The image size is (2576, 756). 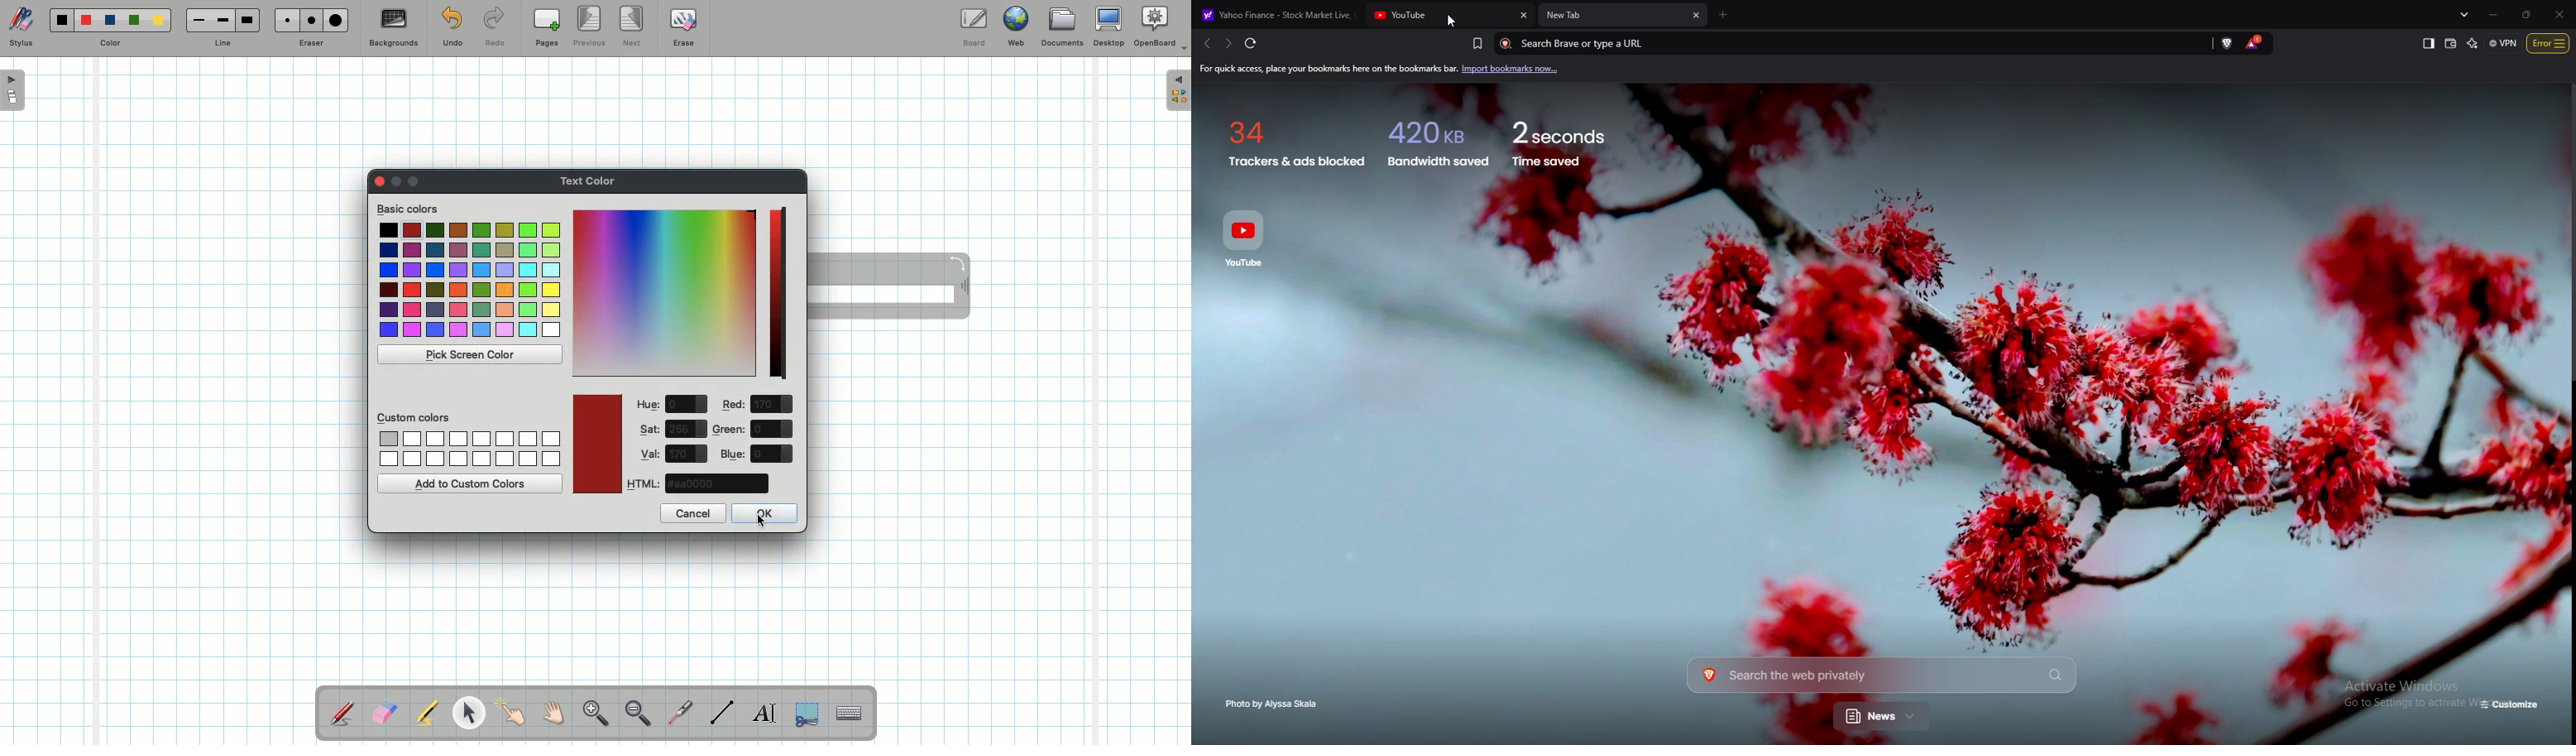 I want to click on Small line, so click(x=196, y=21).